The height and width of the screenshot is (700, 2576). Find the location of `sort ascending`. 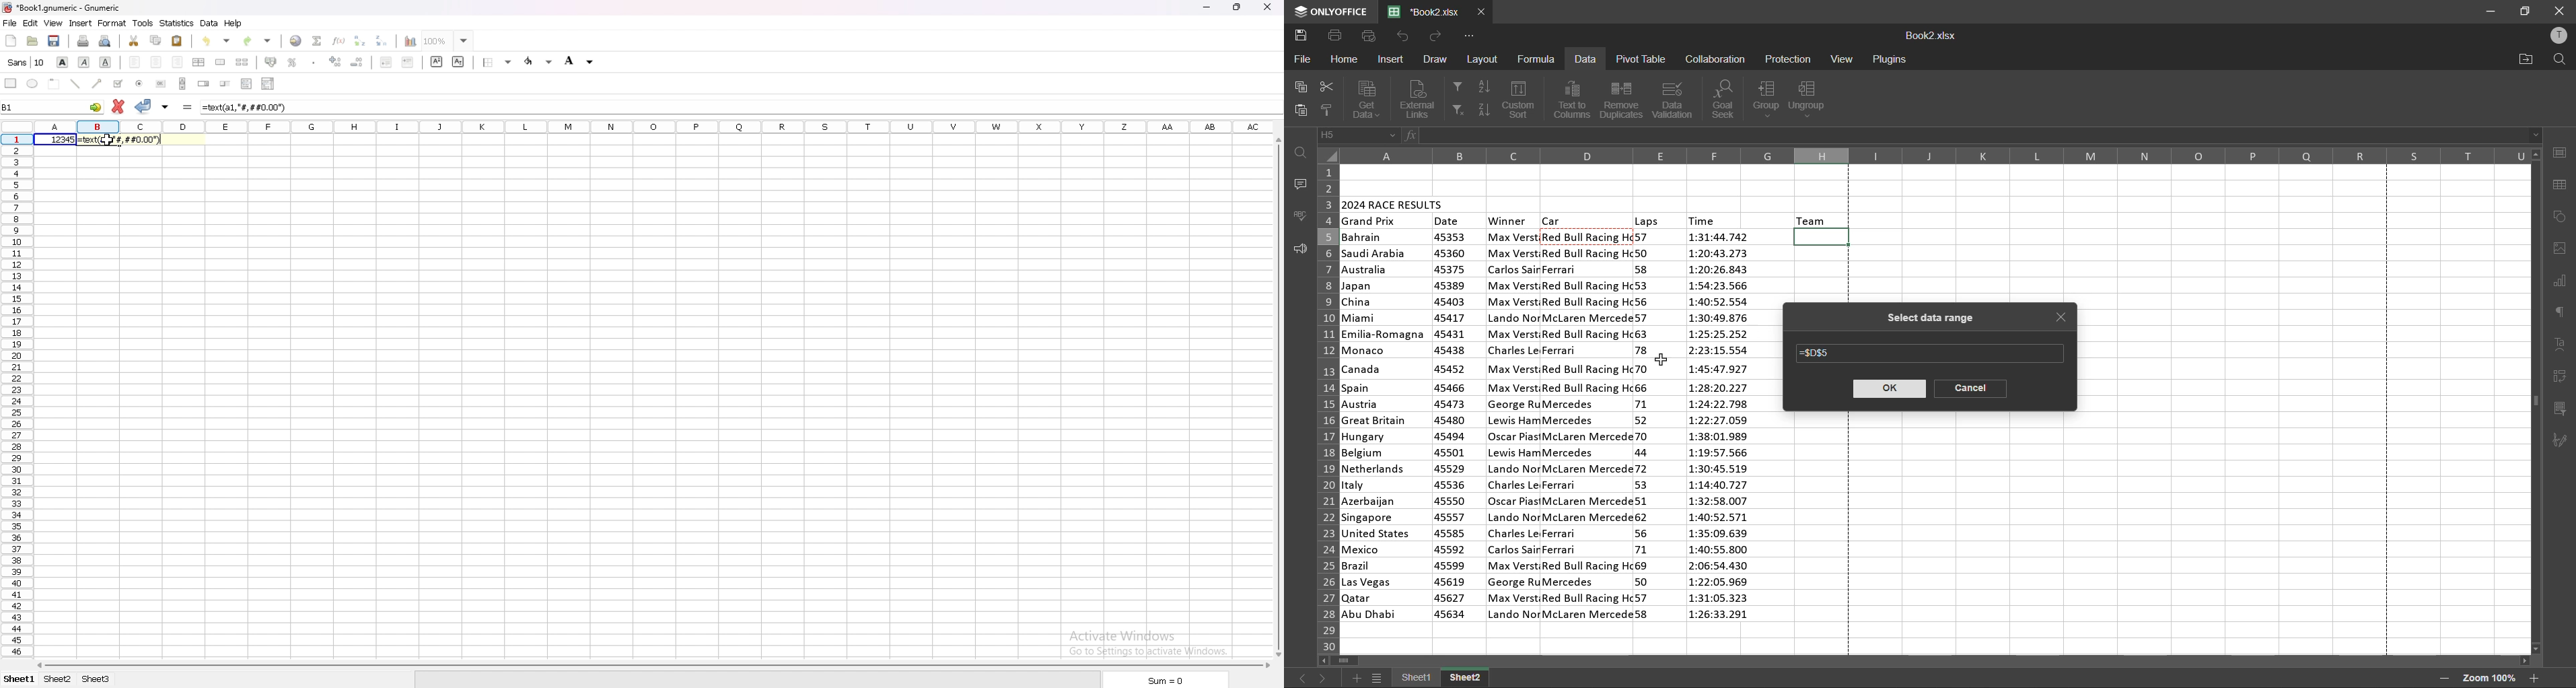

sort ascending is located at coordinates (1482, 89).